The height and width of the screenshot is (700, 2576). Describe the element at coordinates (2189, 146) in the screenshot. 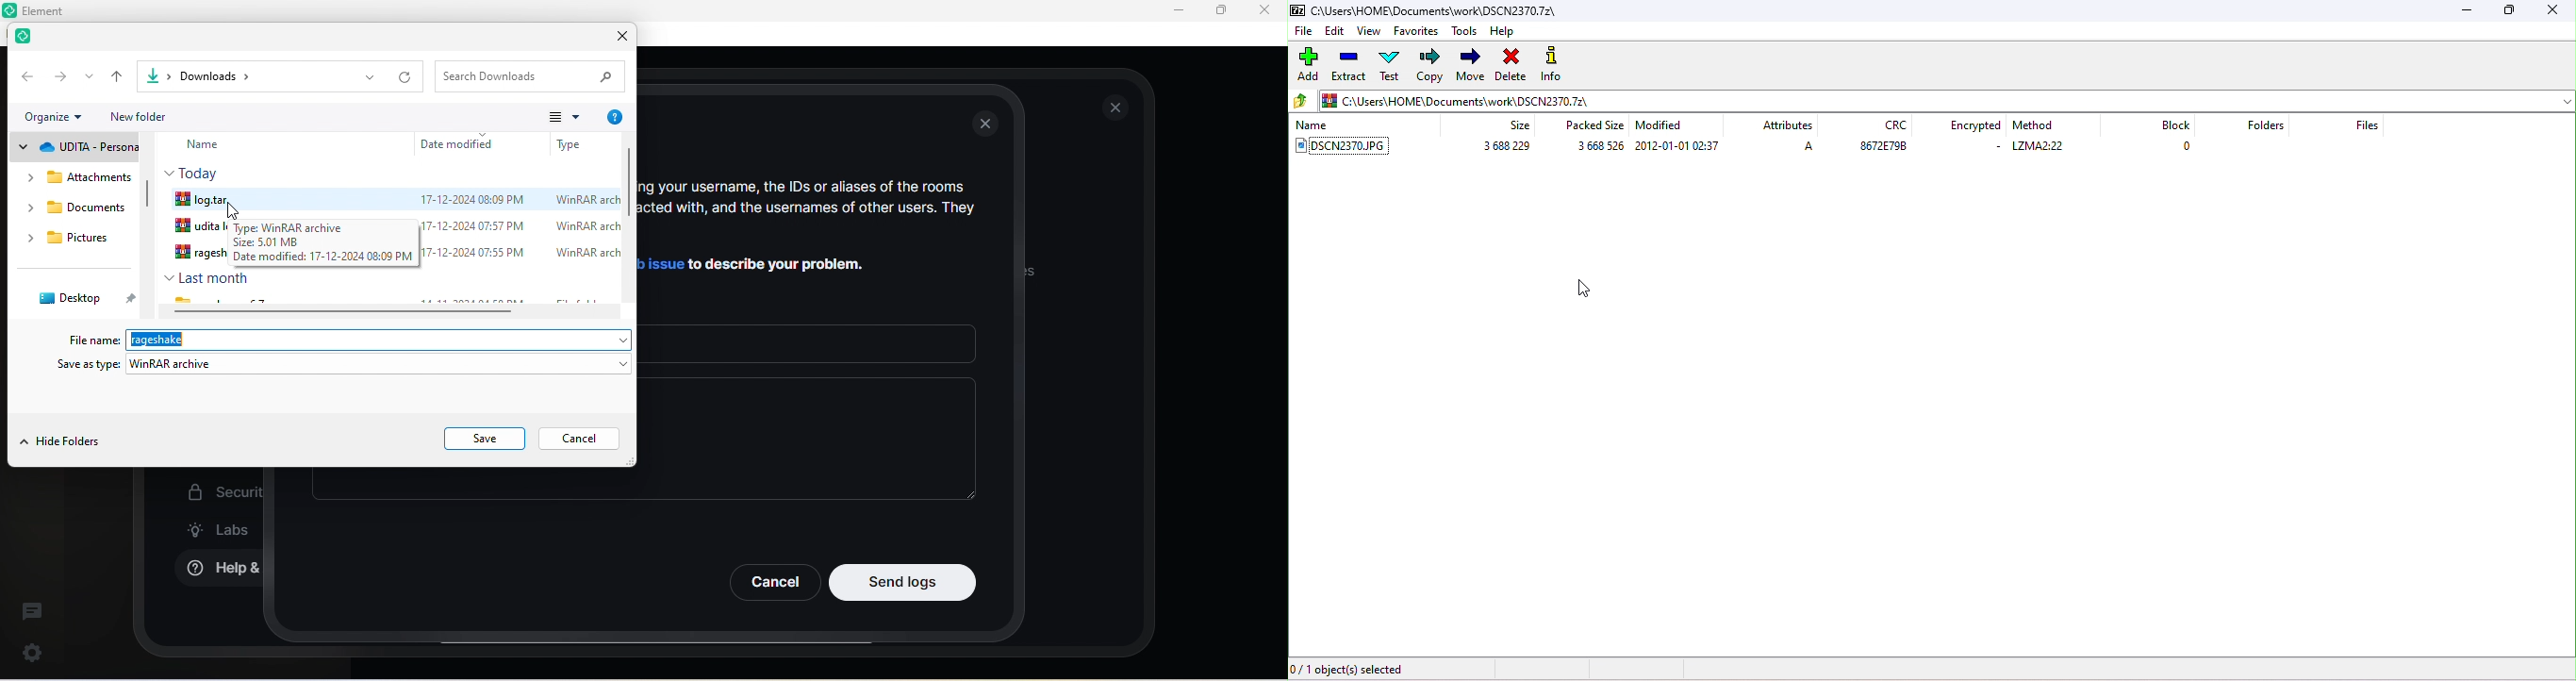

I see `0` at that location.